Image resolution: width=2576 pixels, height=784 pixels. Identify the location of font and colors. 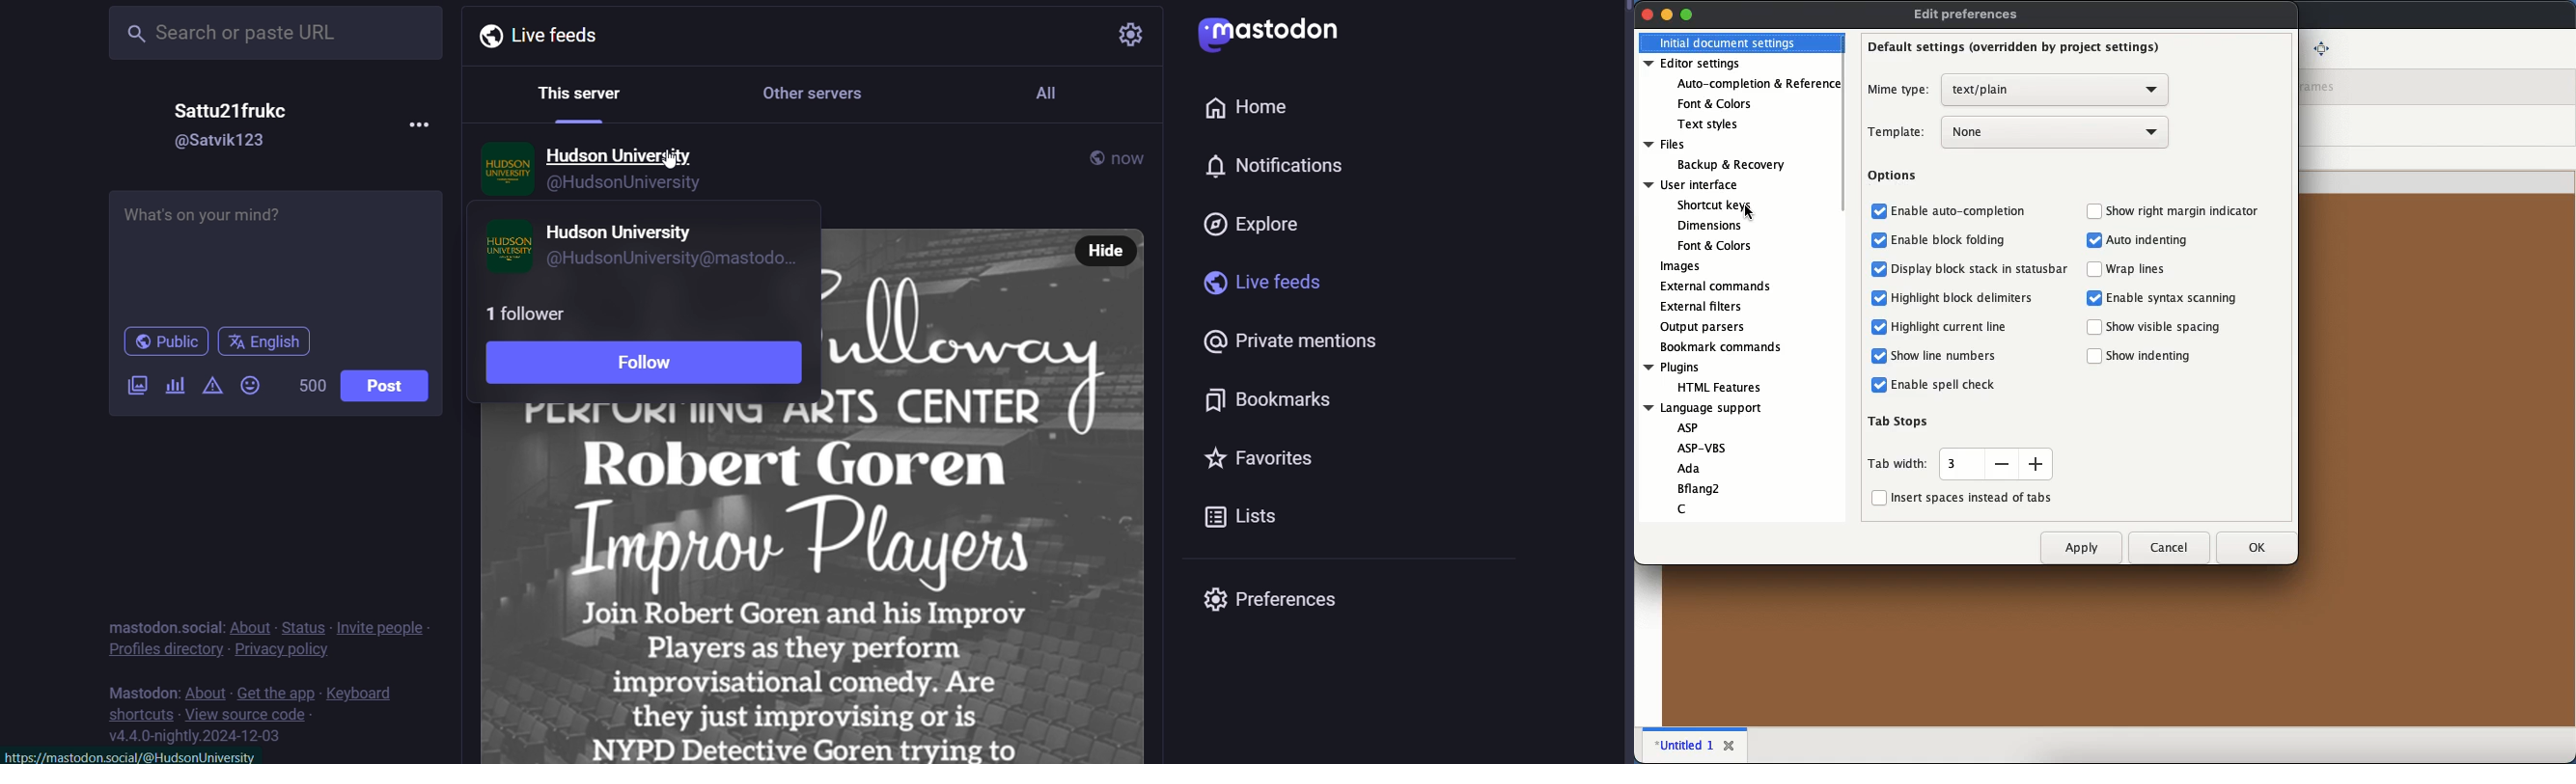
(1715, 246).